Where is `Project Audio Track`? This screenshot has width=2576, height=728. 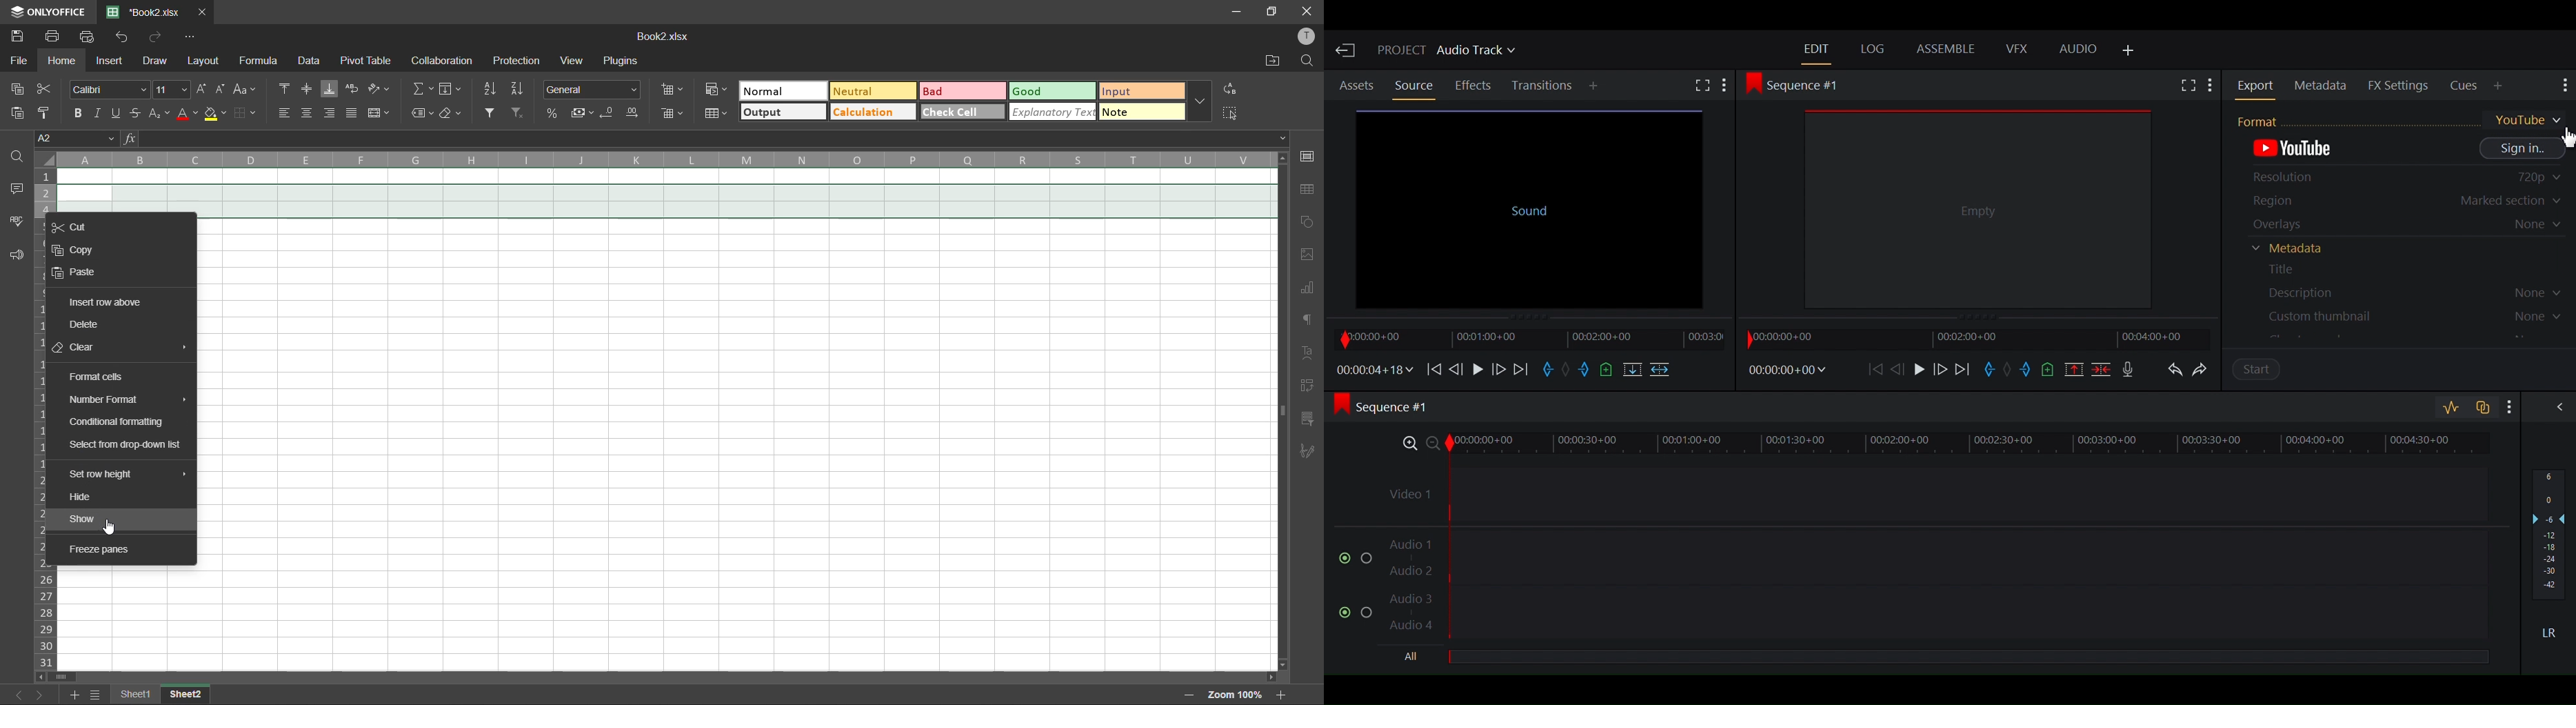 Project Audio Track is located at coordinates (1448, 52).